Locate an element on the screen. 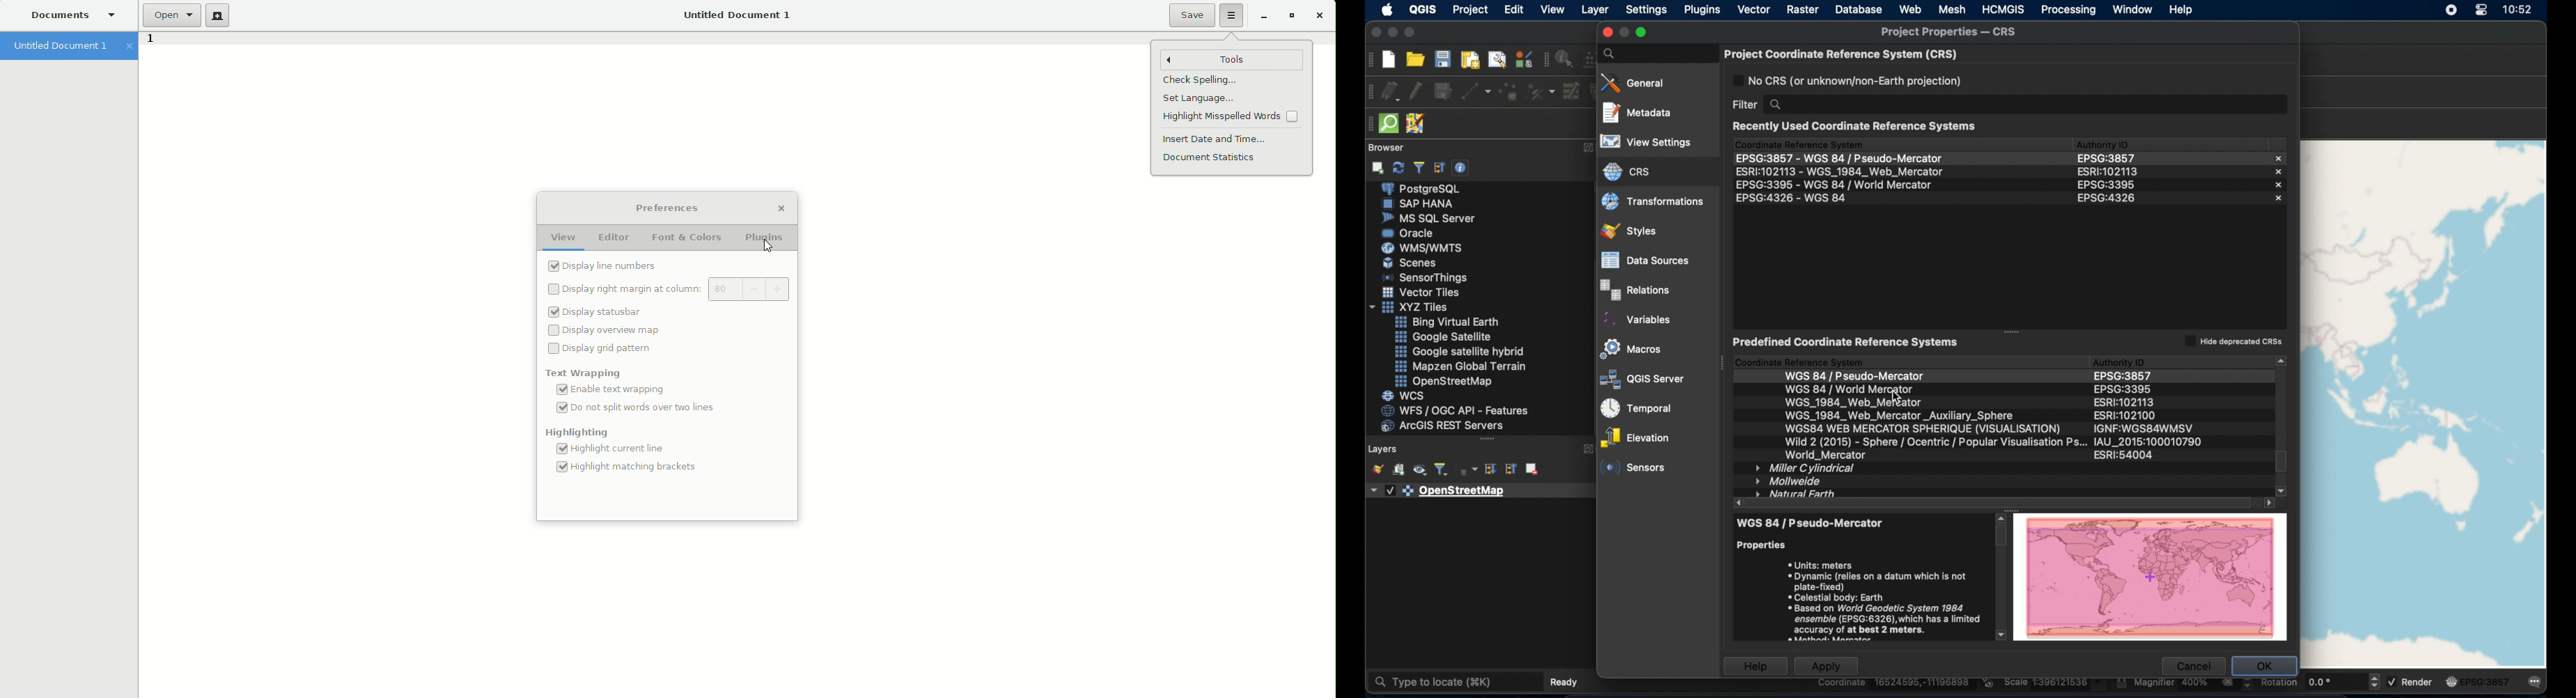 The width and height of the screenshot is (2576, 700). wsg web mercator is located at coordinates (1922, 430).